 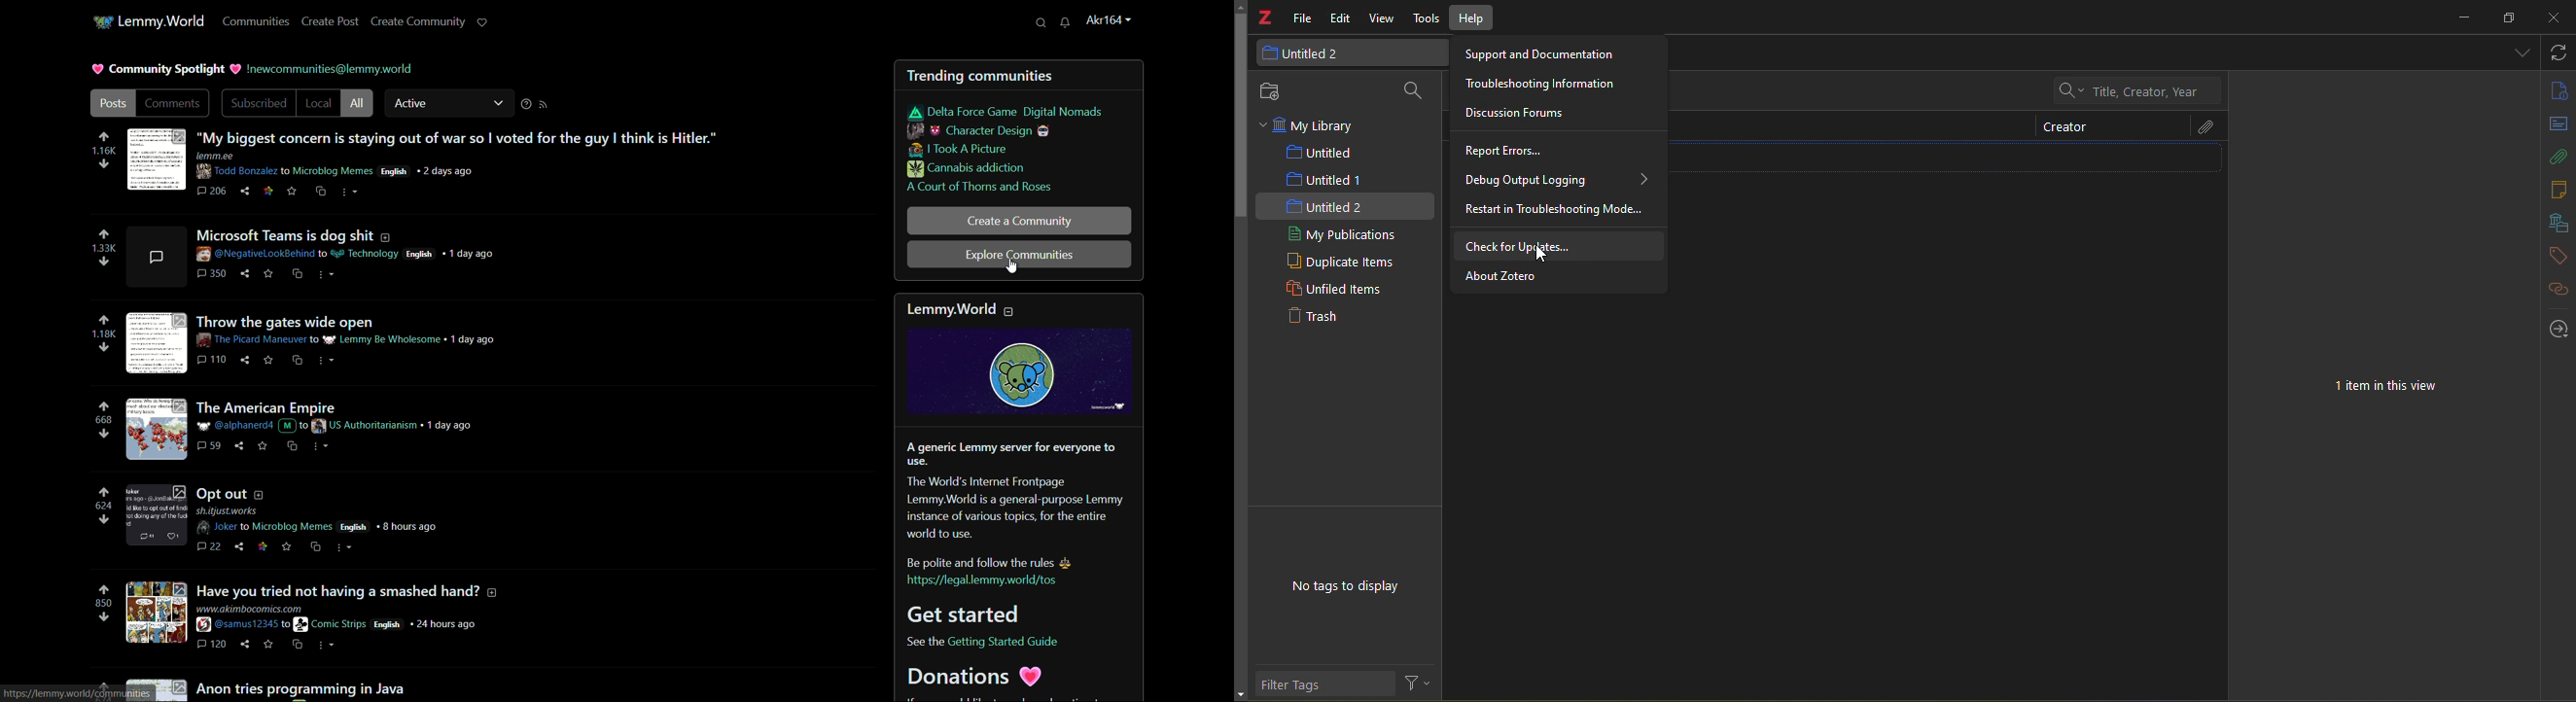 I want to click on Donations, so click(x=1004, y=681).